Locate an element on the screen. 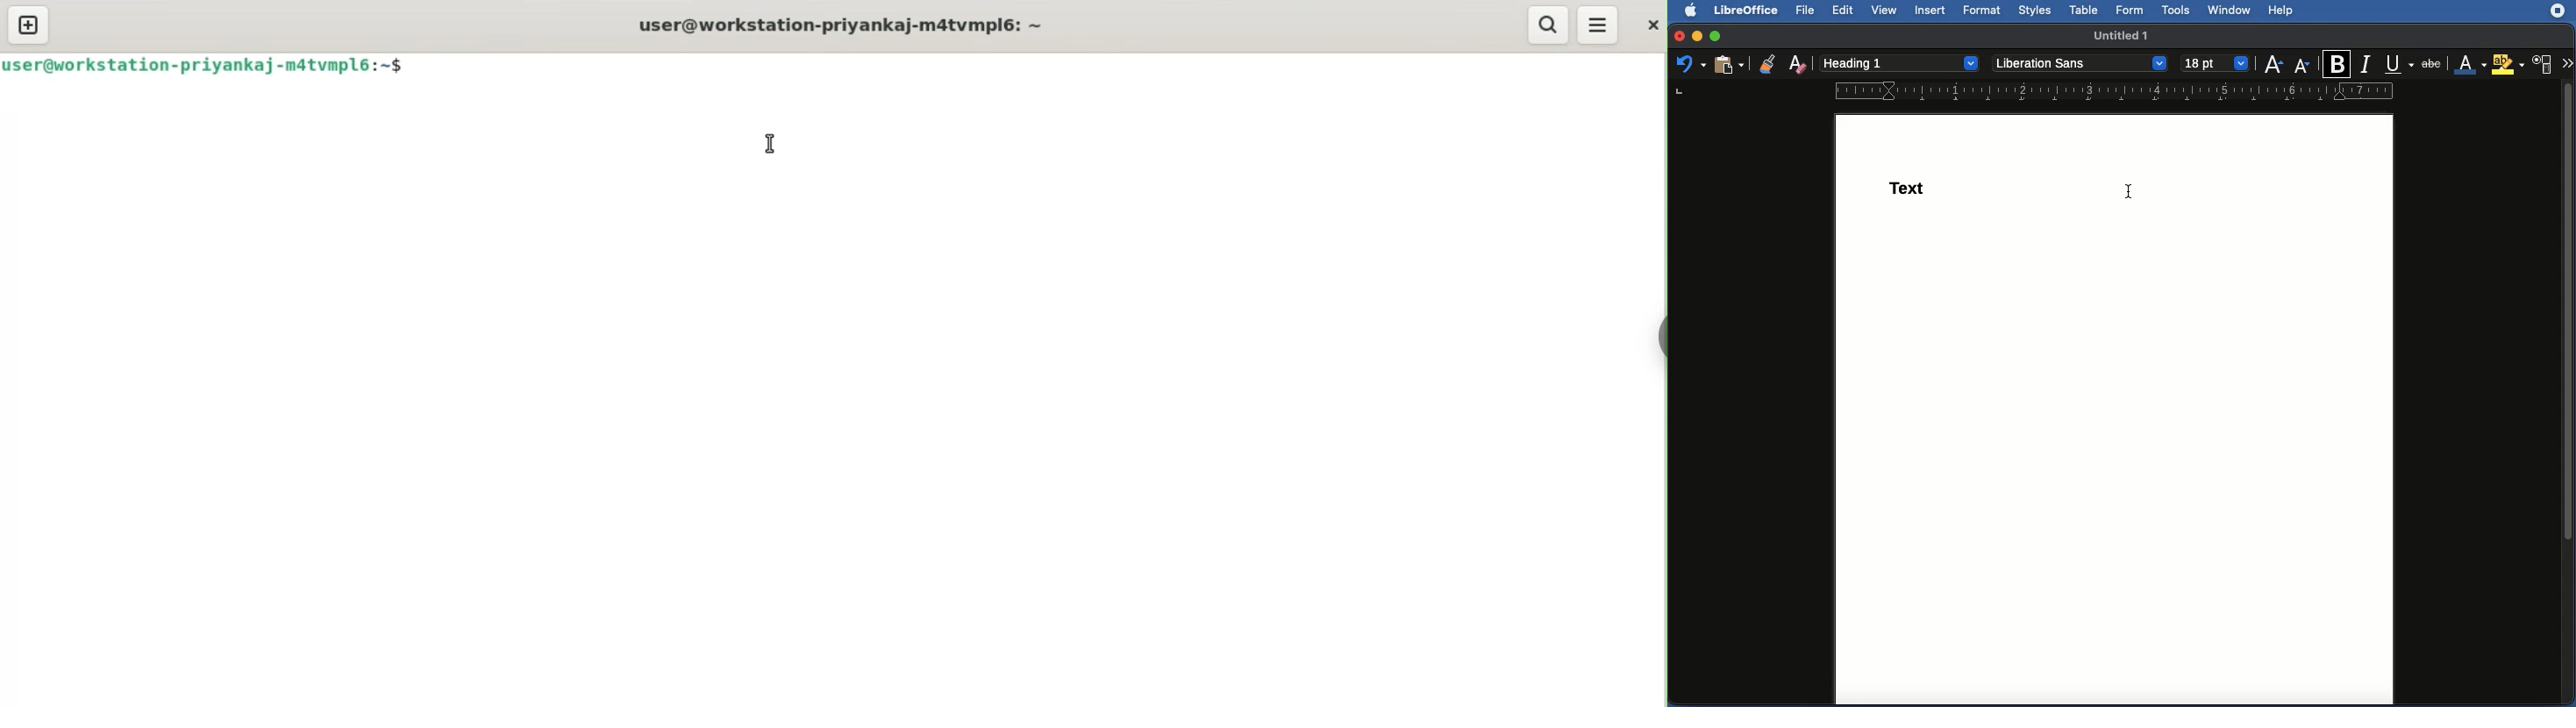 The width and height of the screenshot is (2576, 728). Form is located at coordinates (2132, 11).